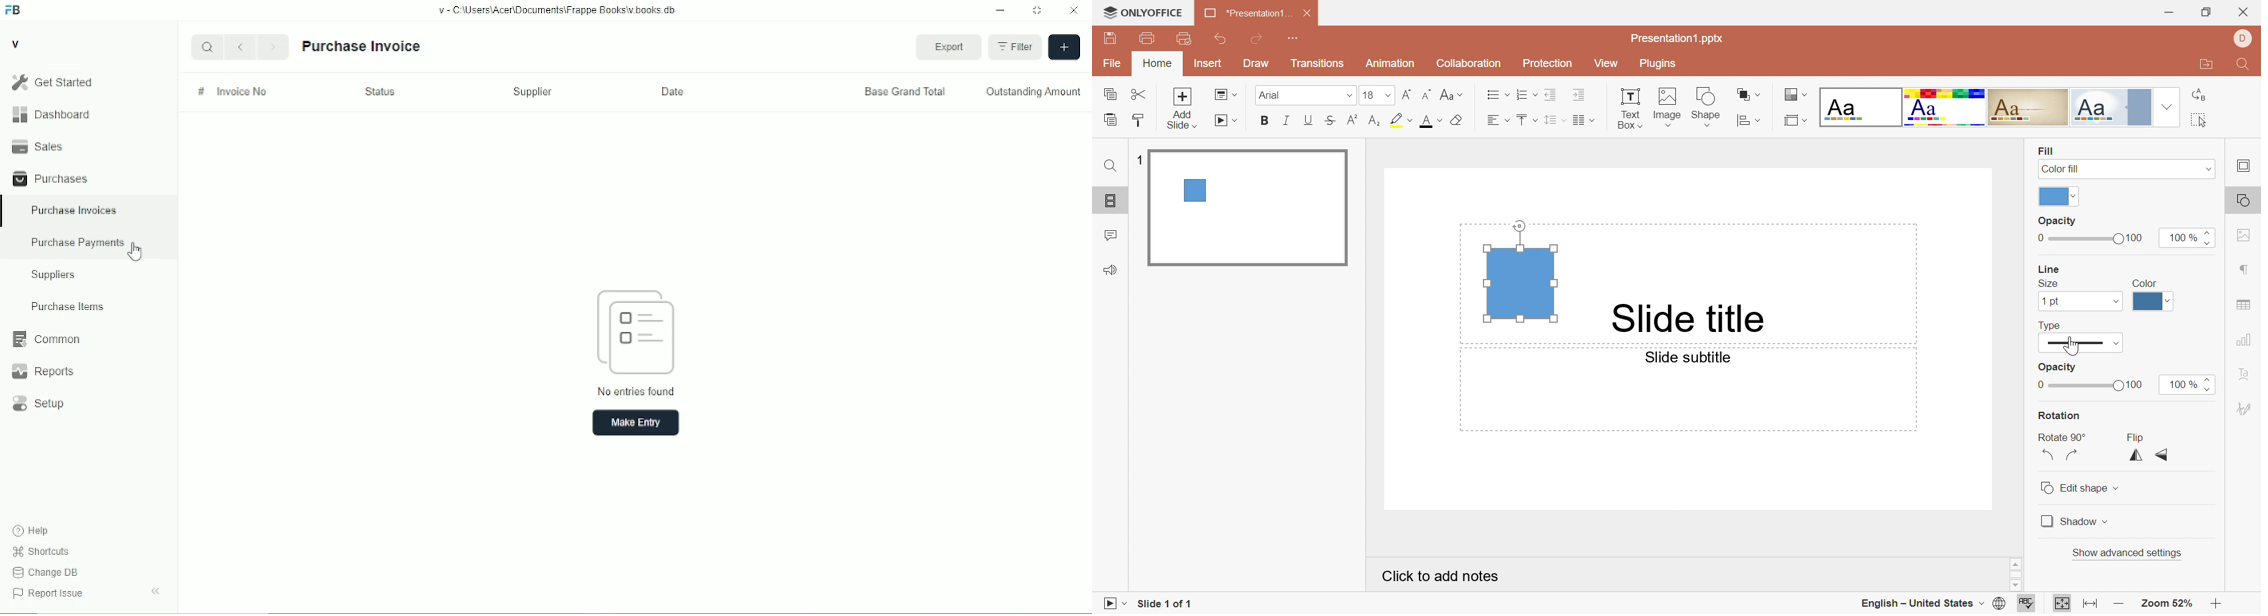 This screenshot has width=2268, height=616. Describe the element at coordinates (1110, 269) in the screenshot. I see `feedback & support` at that location.